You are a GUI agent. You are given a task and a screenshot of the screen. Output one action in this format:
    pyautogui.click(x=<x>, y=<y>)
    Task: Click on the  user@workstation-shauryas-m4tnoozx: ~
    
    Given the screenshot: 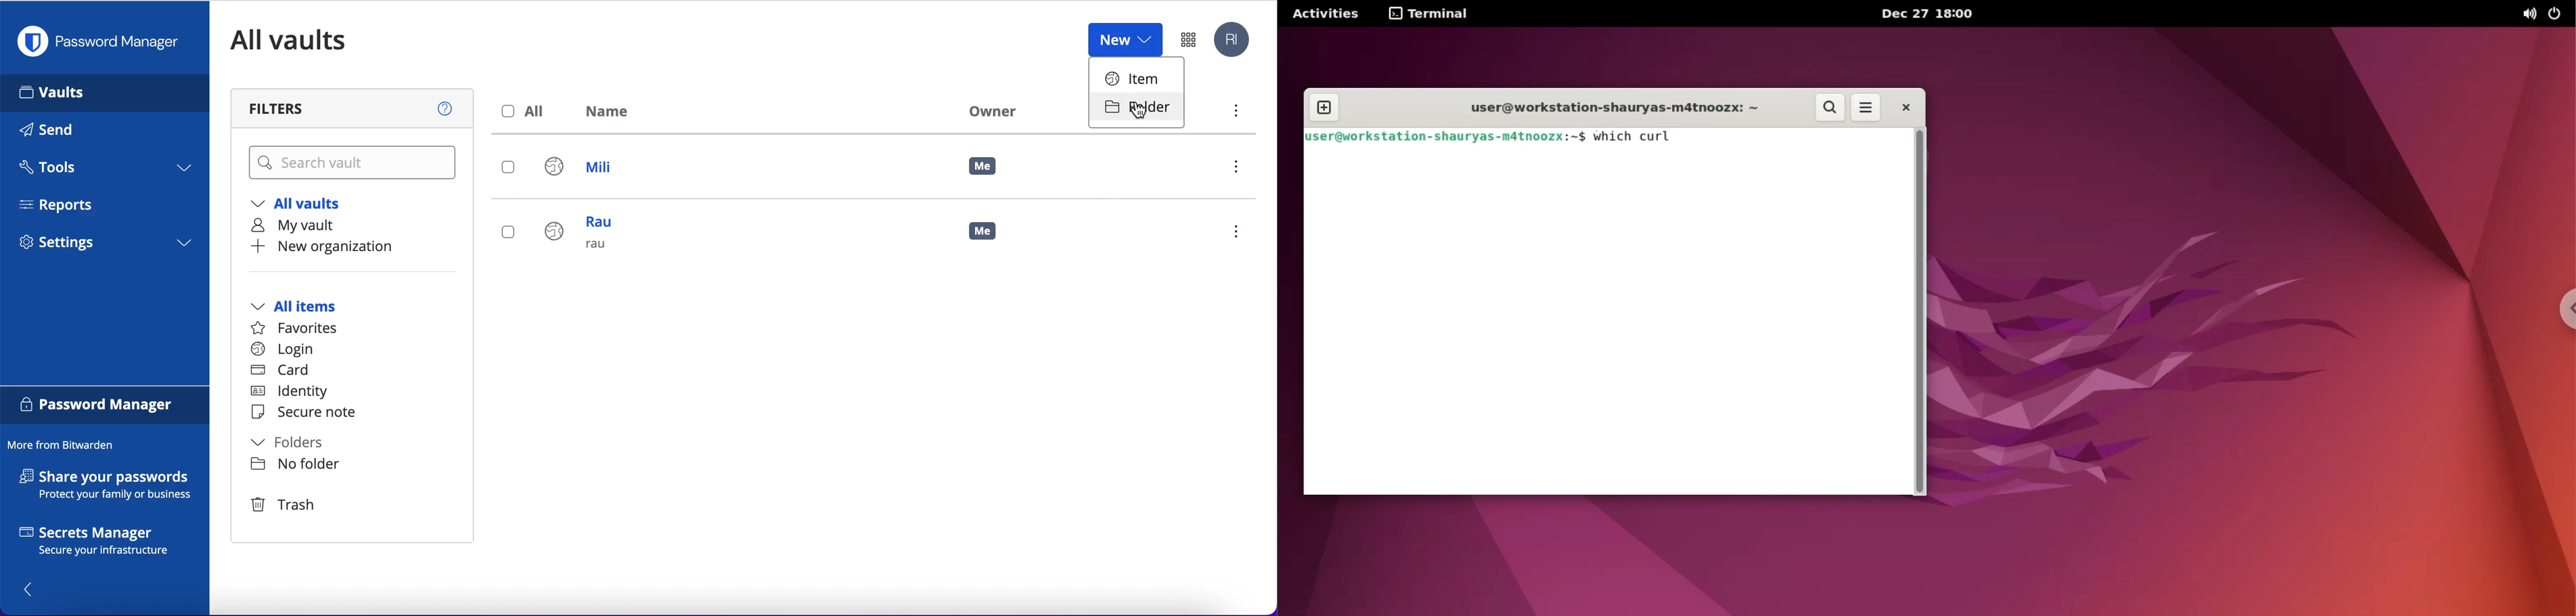 What is the action you would take?
    pyautogui.click(x=1604, y=110)
    